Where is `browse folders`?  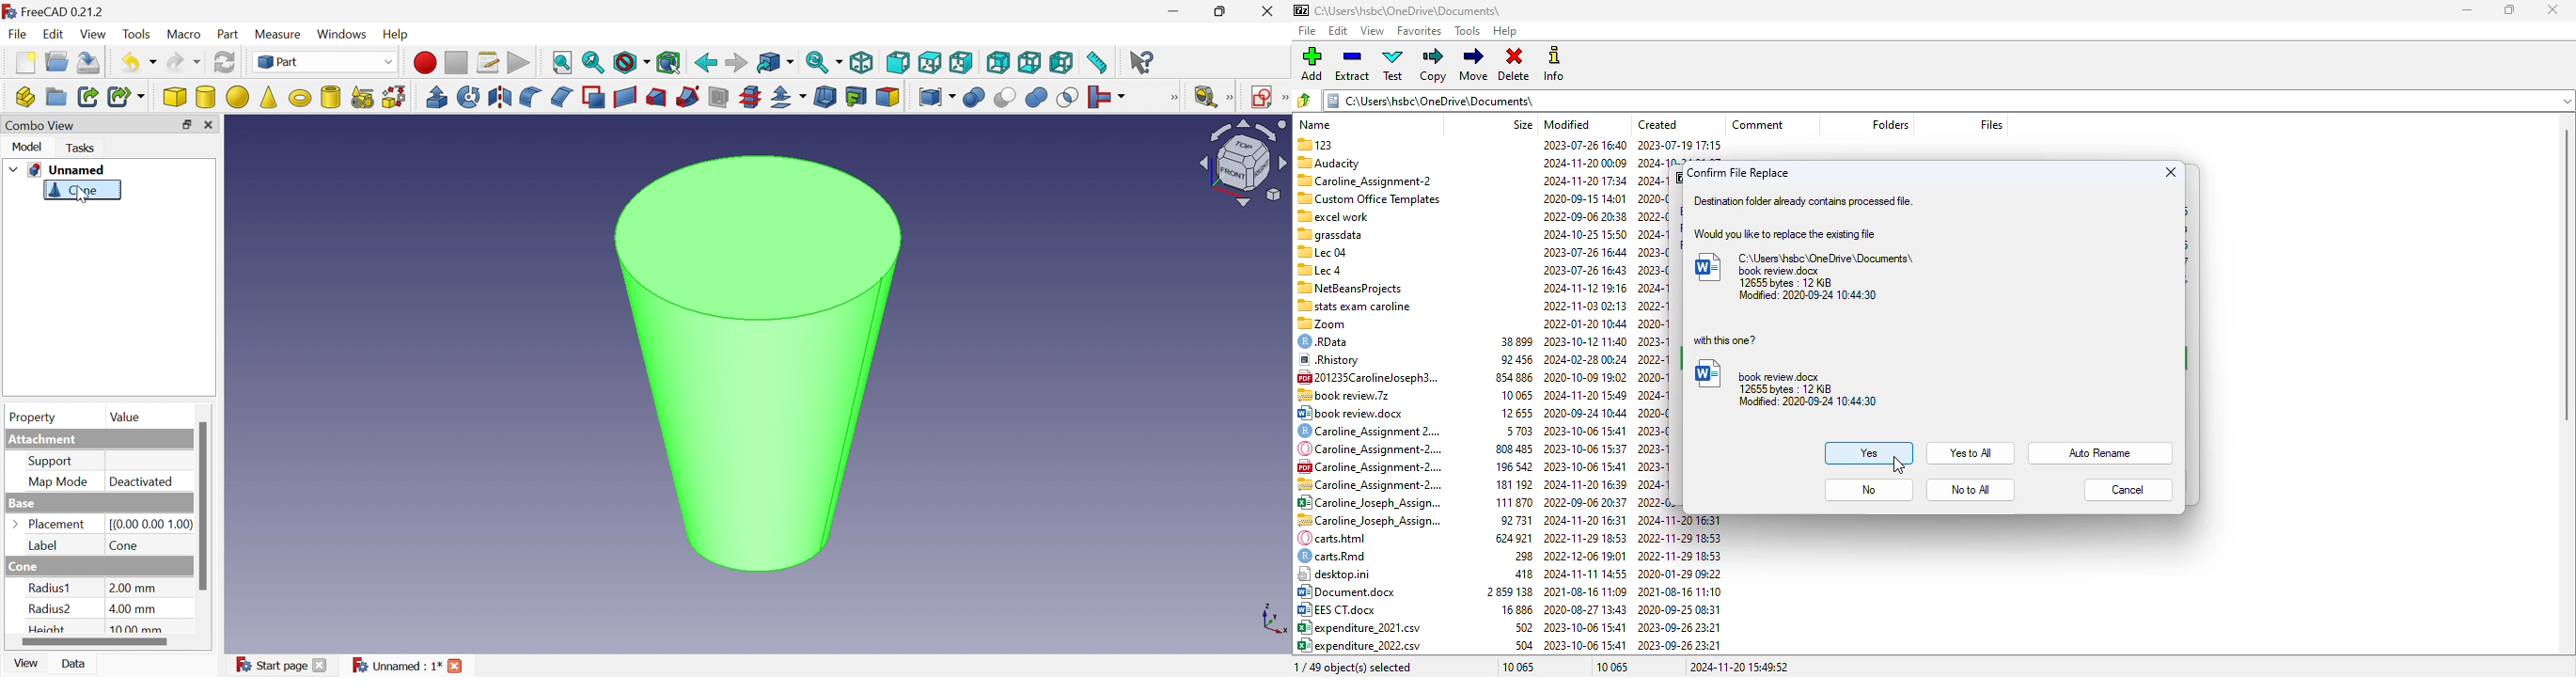
browse folders is located at coordinates (1304, 100).